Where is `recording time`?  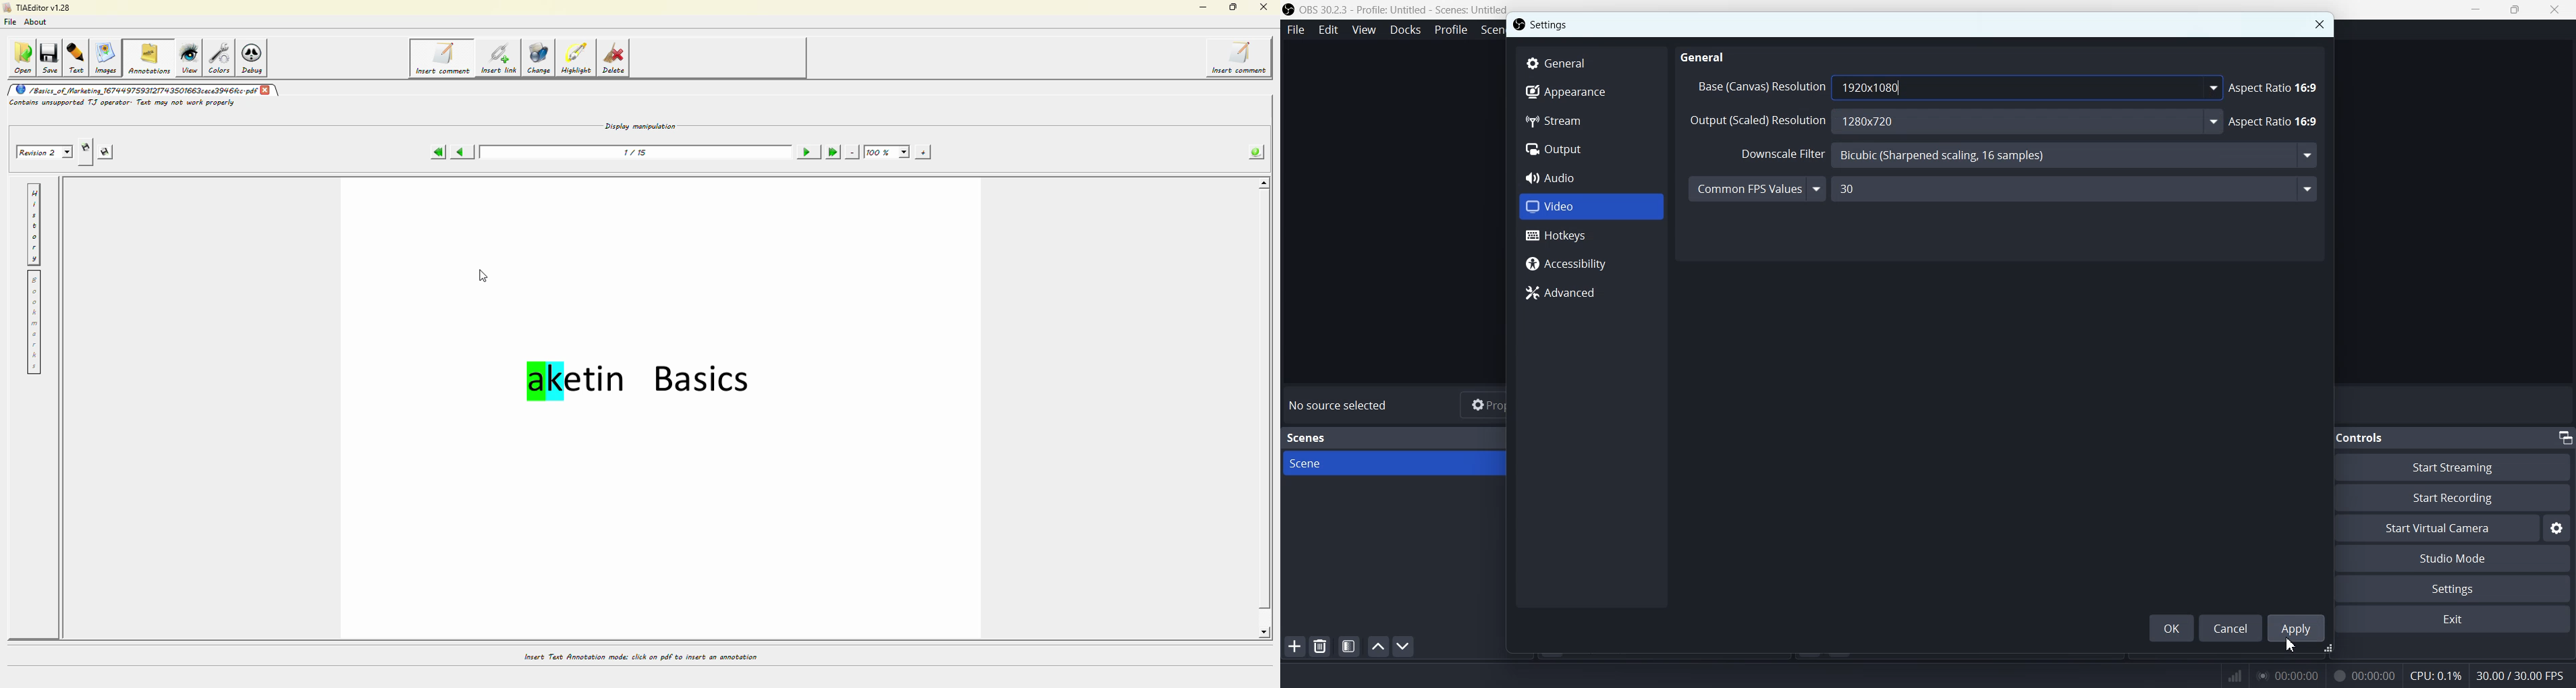
recording time is located at coordinates (2361, 675).